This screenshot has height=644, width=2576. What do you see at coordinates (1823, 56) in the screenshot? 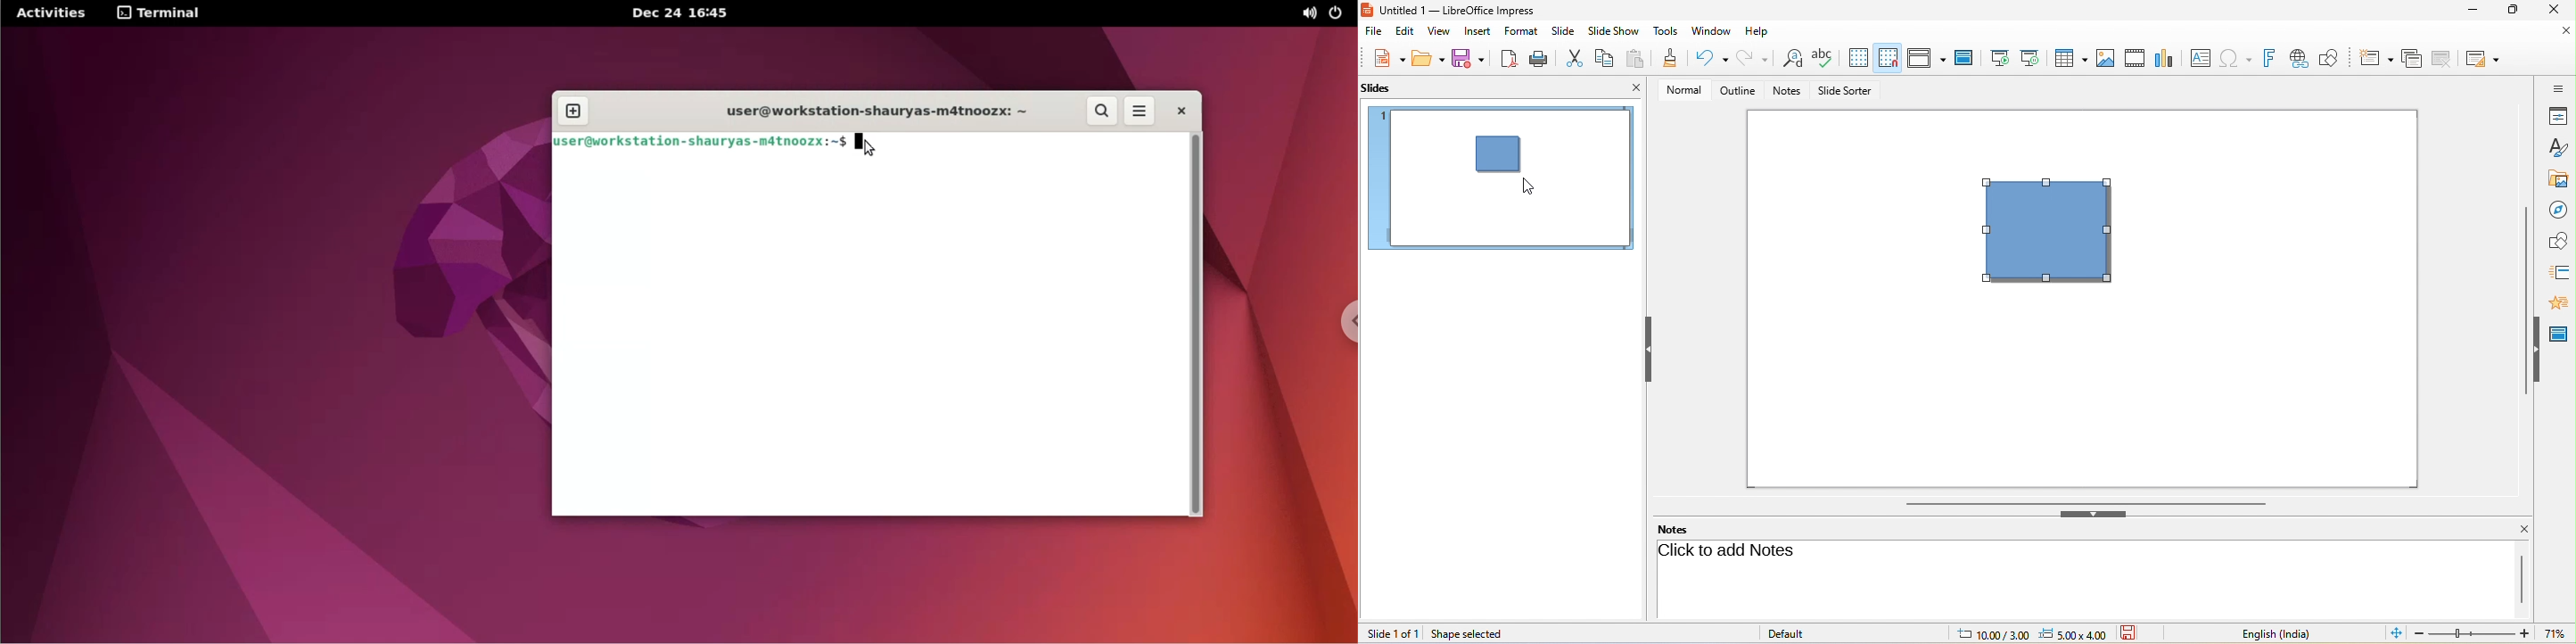
I see `spelling` at bounding box center [1823, 56].